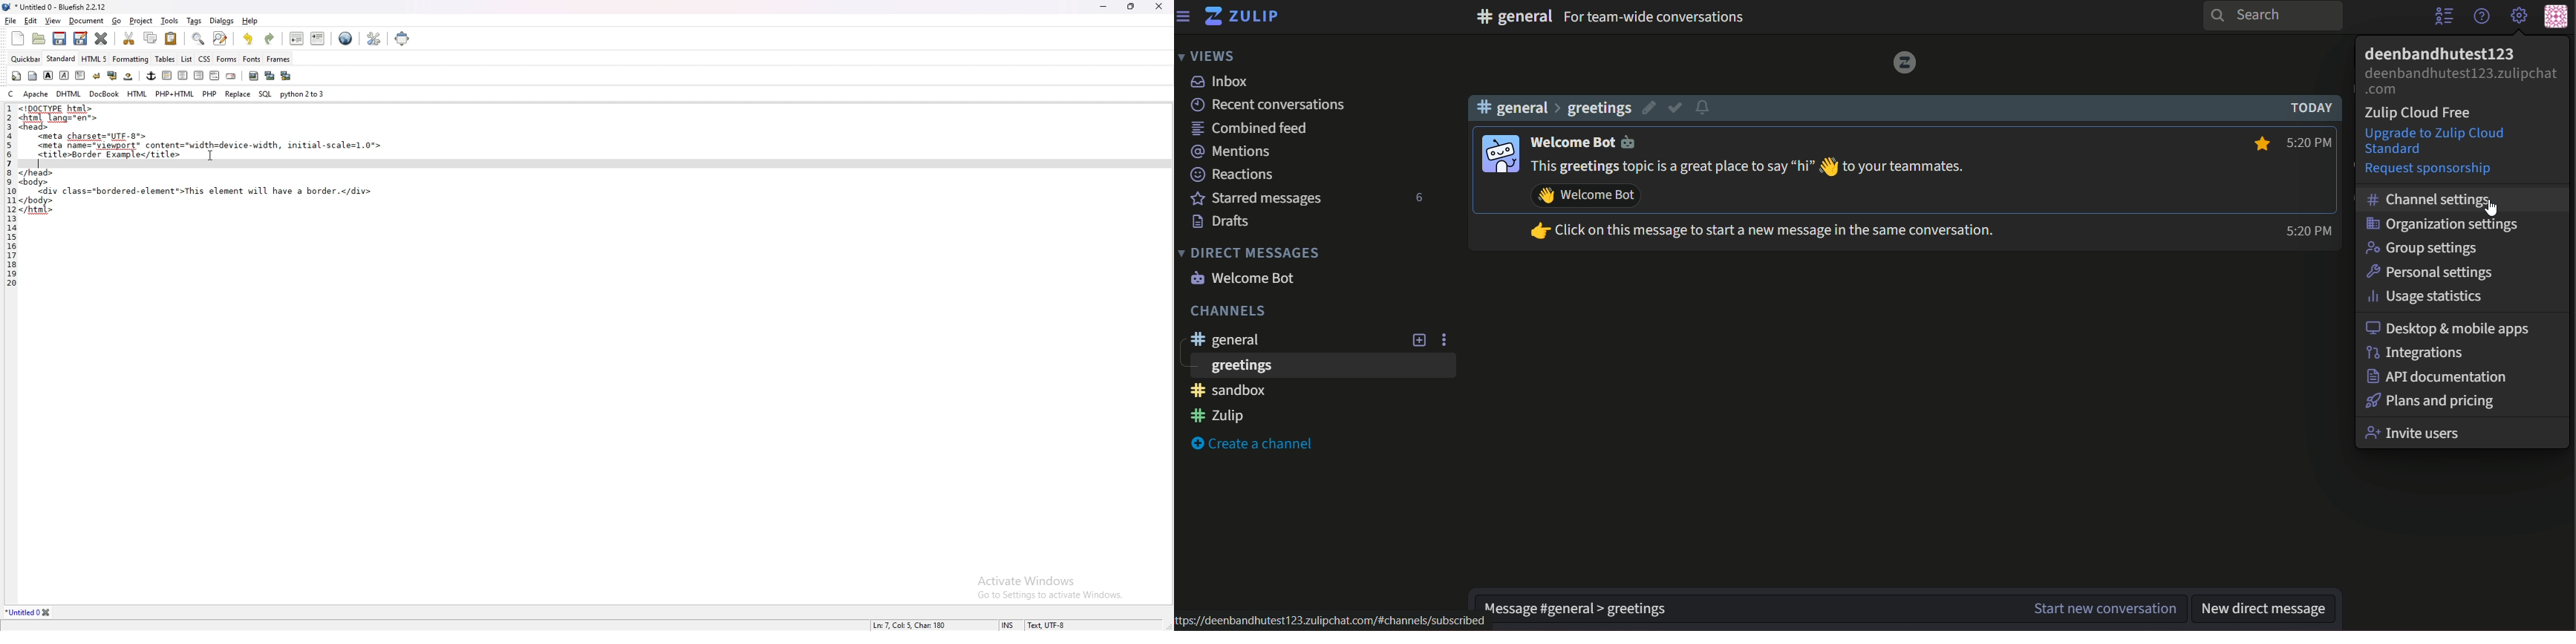  What do you see at coordinates (195, 21) in the screenshot?
I see `tags` at bounding box center [195, 21].